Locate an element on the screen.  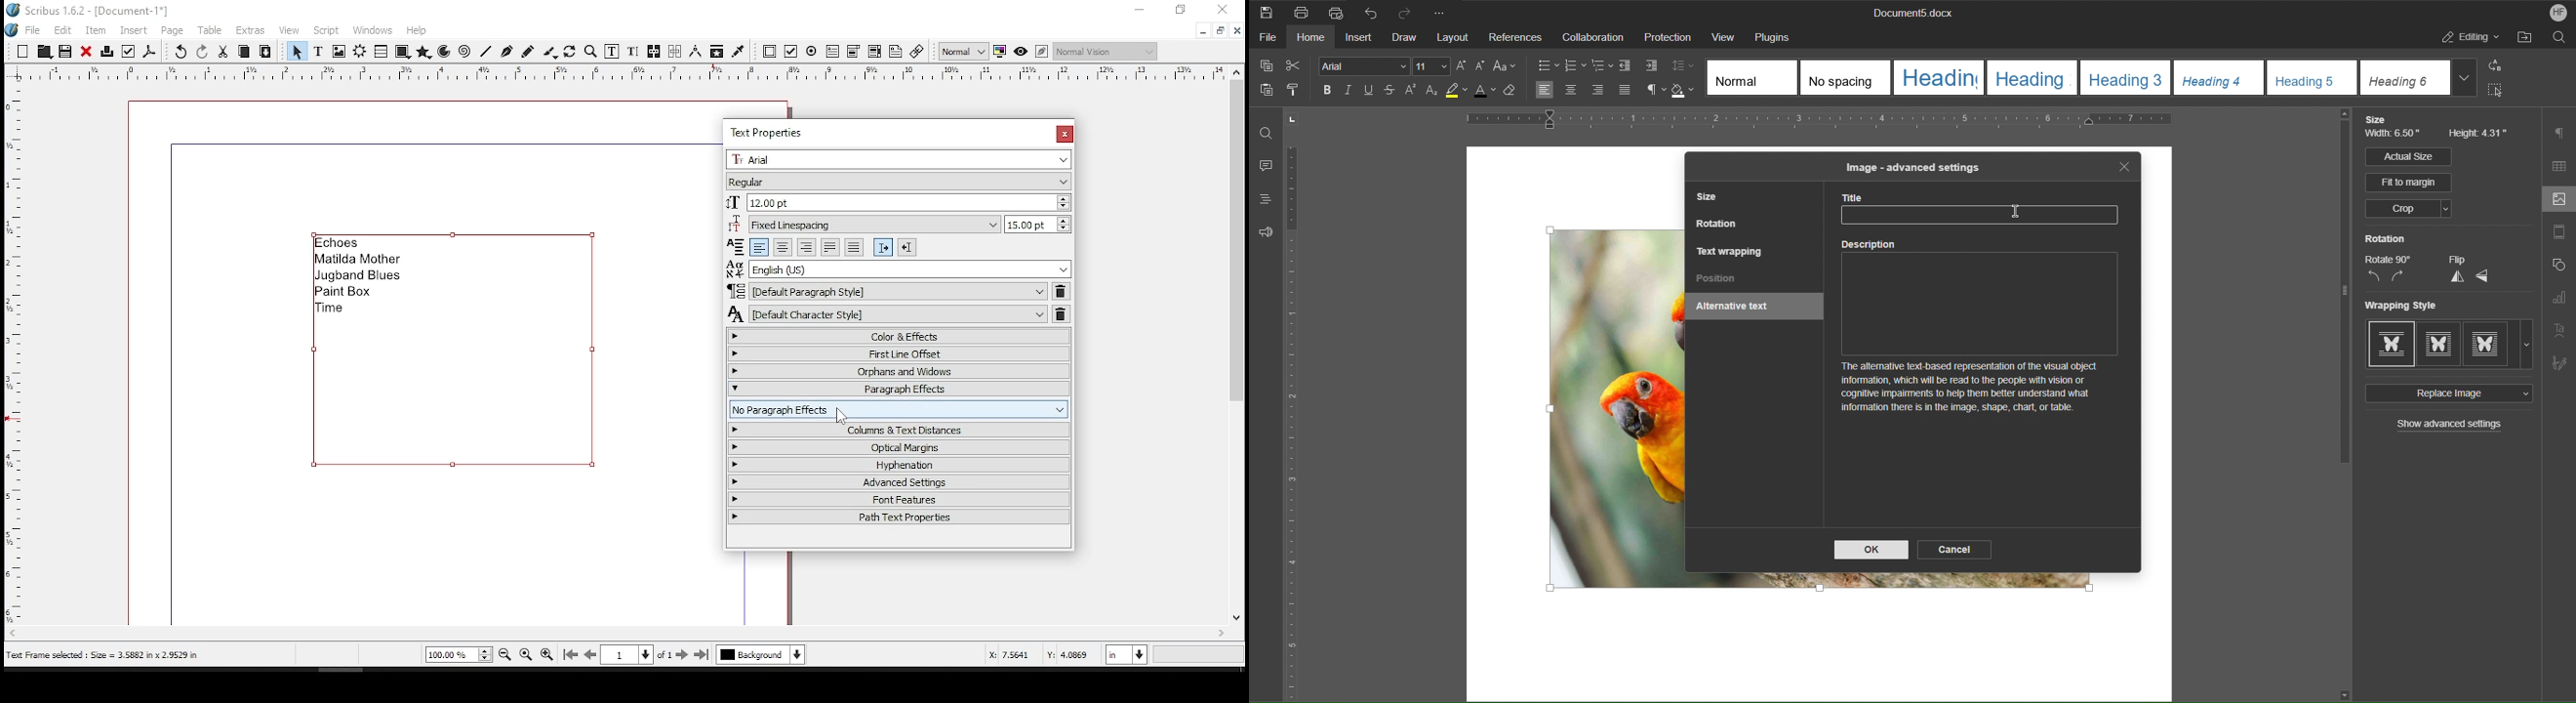
Copy Style is located at coordinates (1298, 91).